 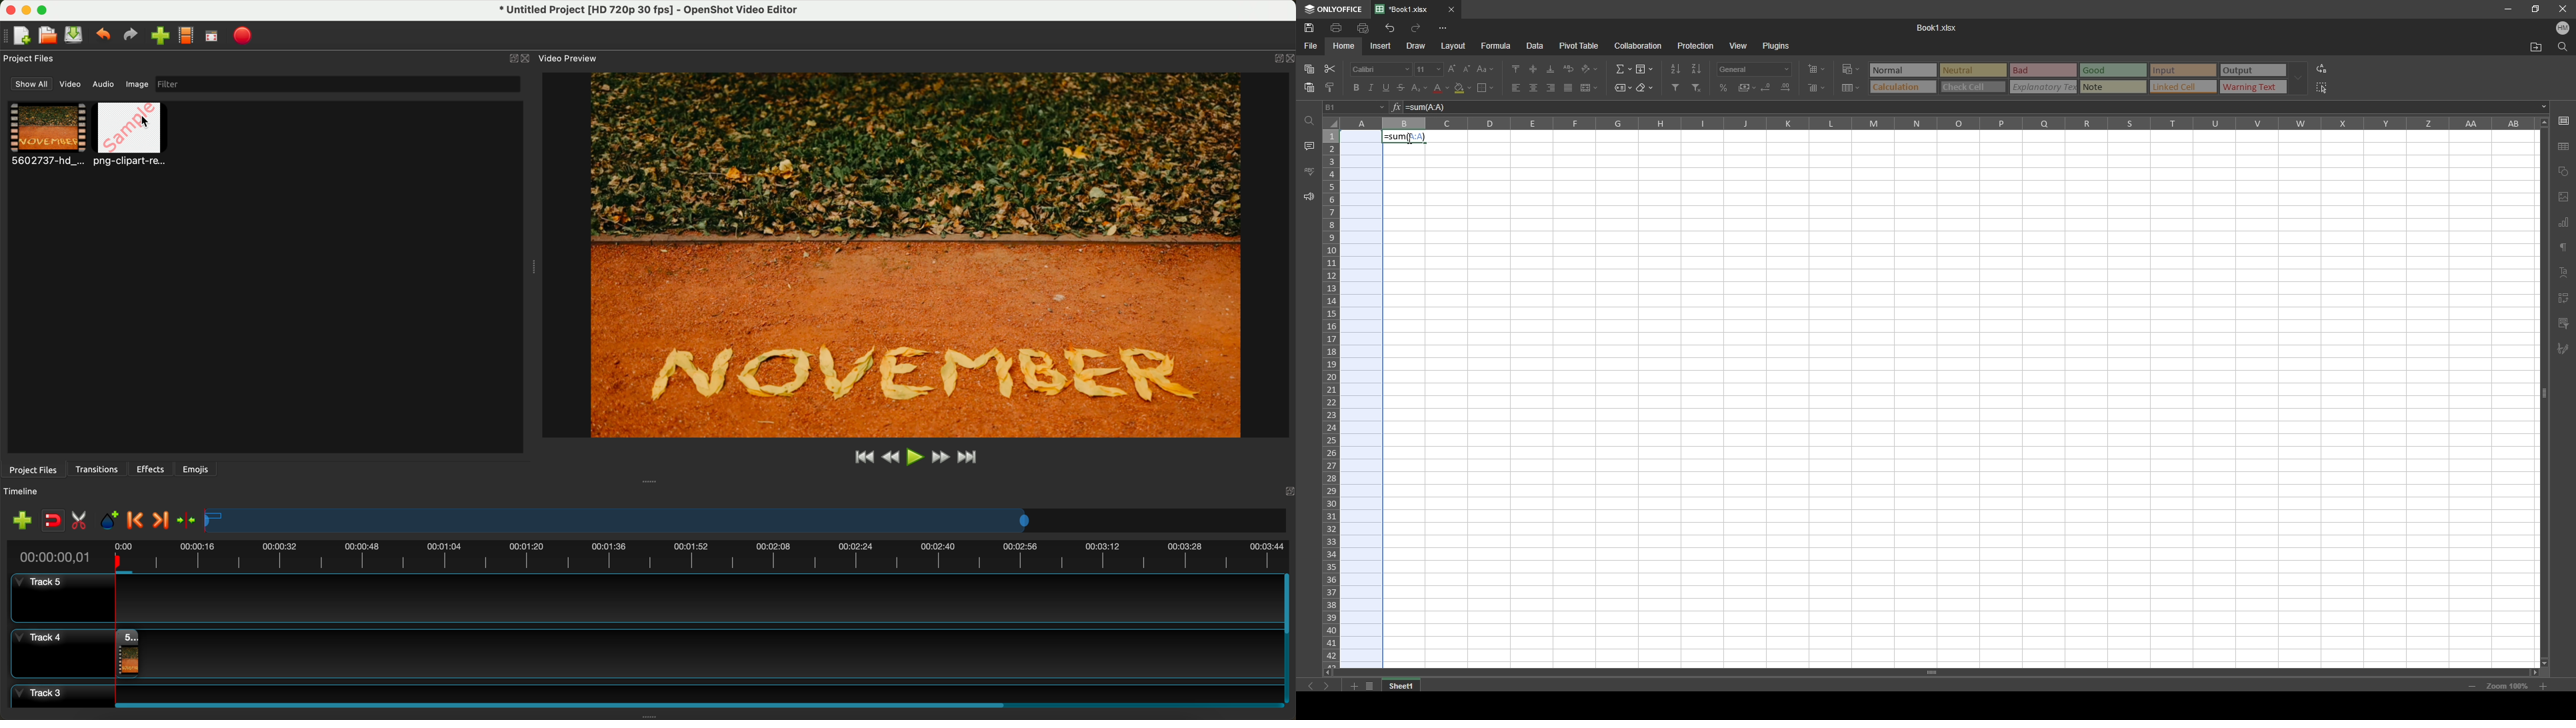 I want to click on video, so click(x=48, y=136).